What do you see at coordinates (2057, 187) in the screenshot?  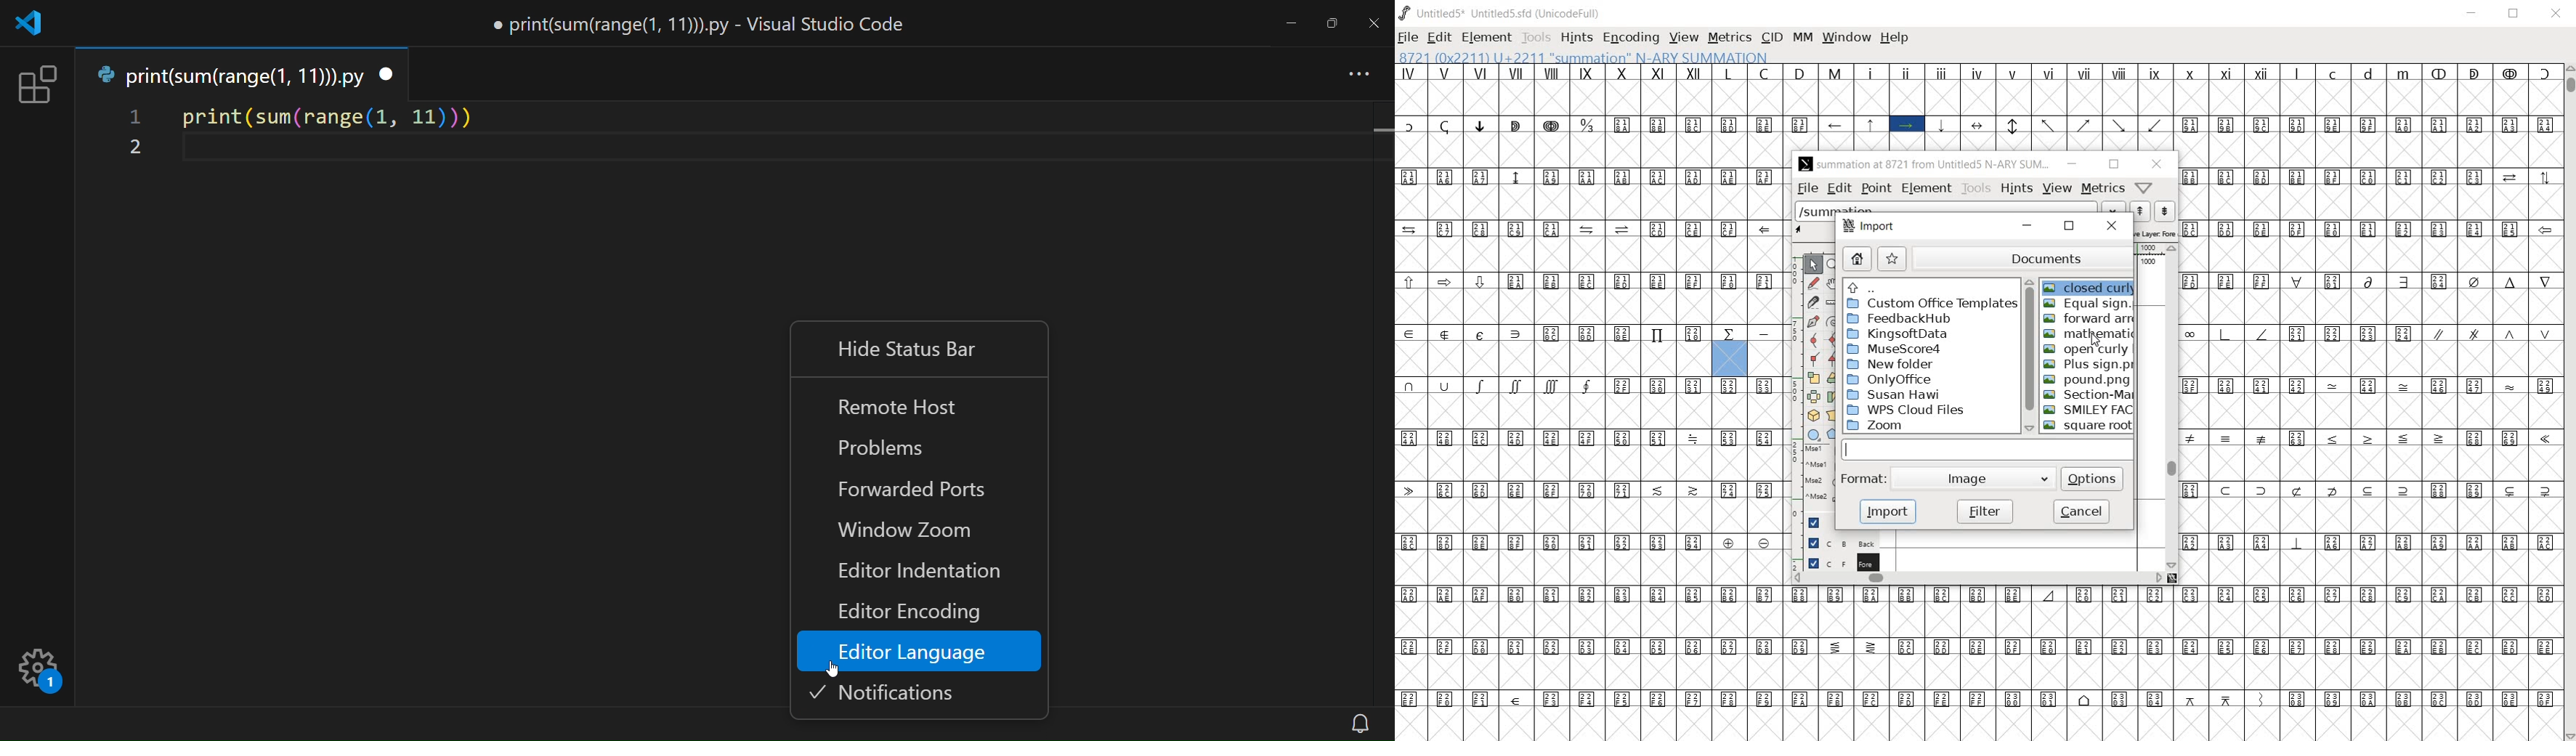 I see `view` at bounding box center [2057, 187].